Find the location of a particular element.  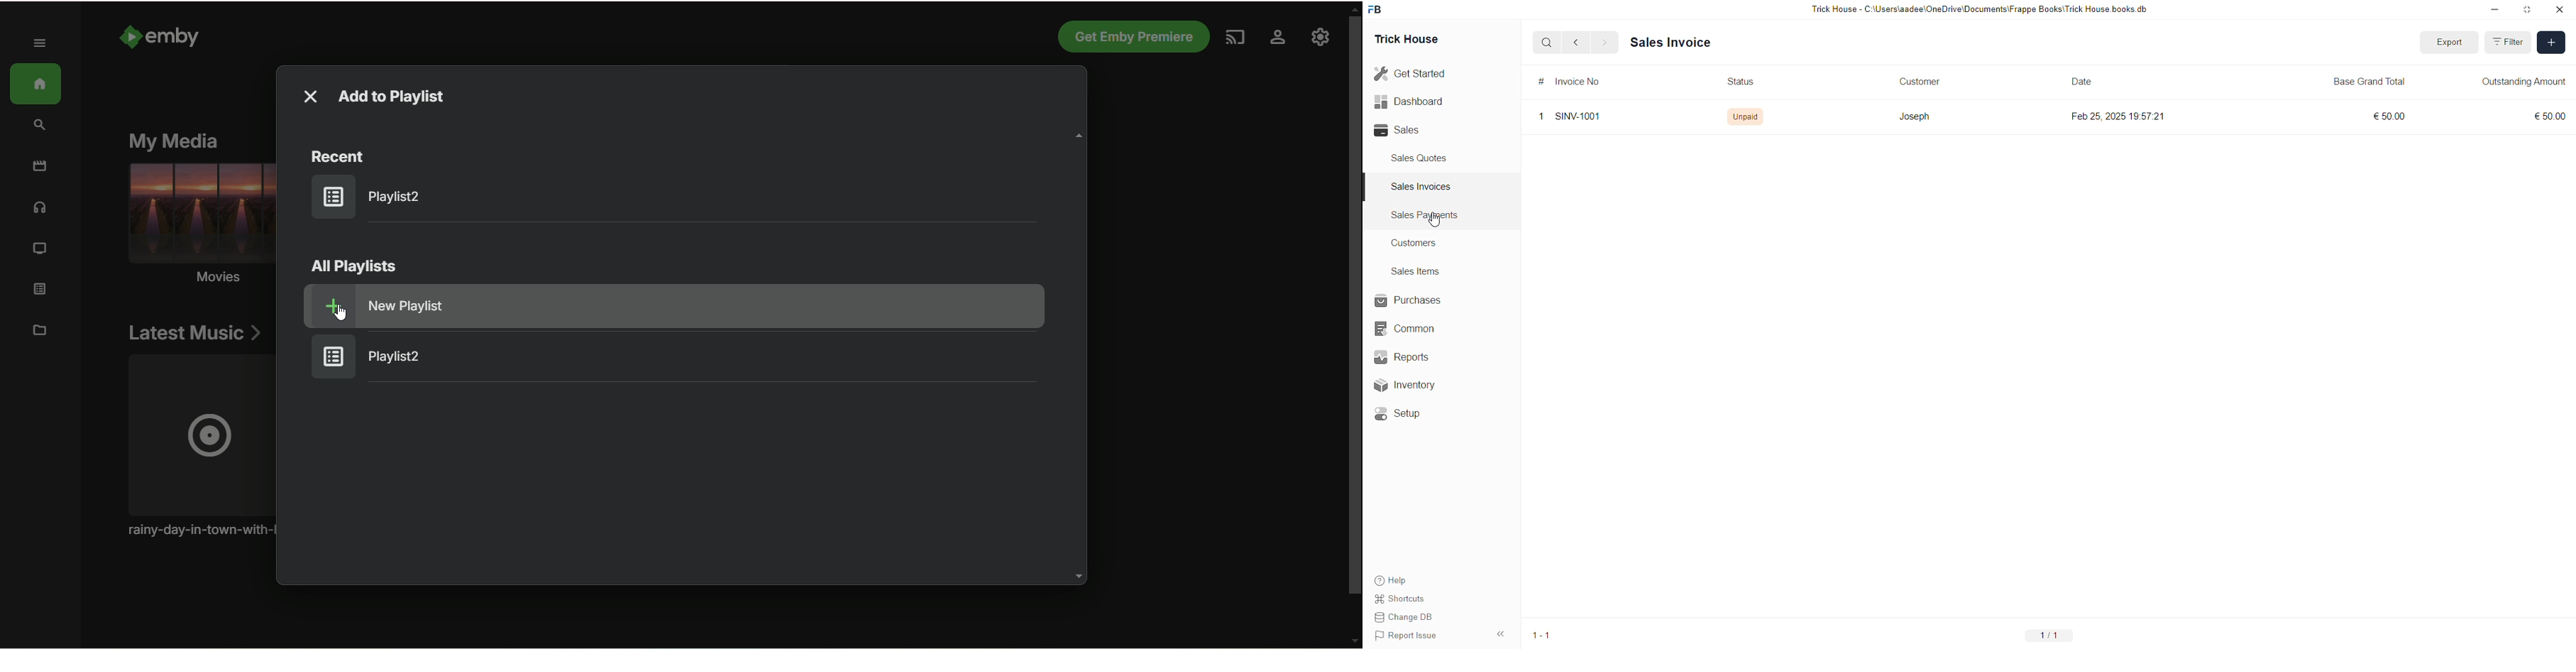

Outstanding Amount is located at coordinates (2523, 82).